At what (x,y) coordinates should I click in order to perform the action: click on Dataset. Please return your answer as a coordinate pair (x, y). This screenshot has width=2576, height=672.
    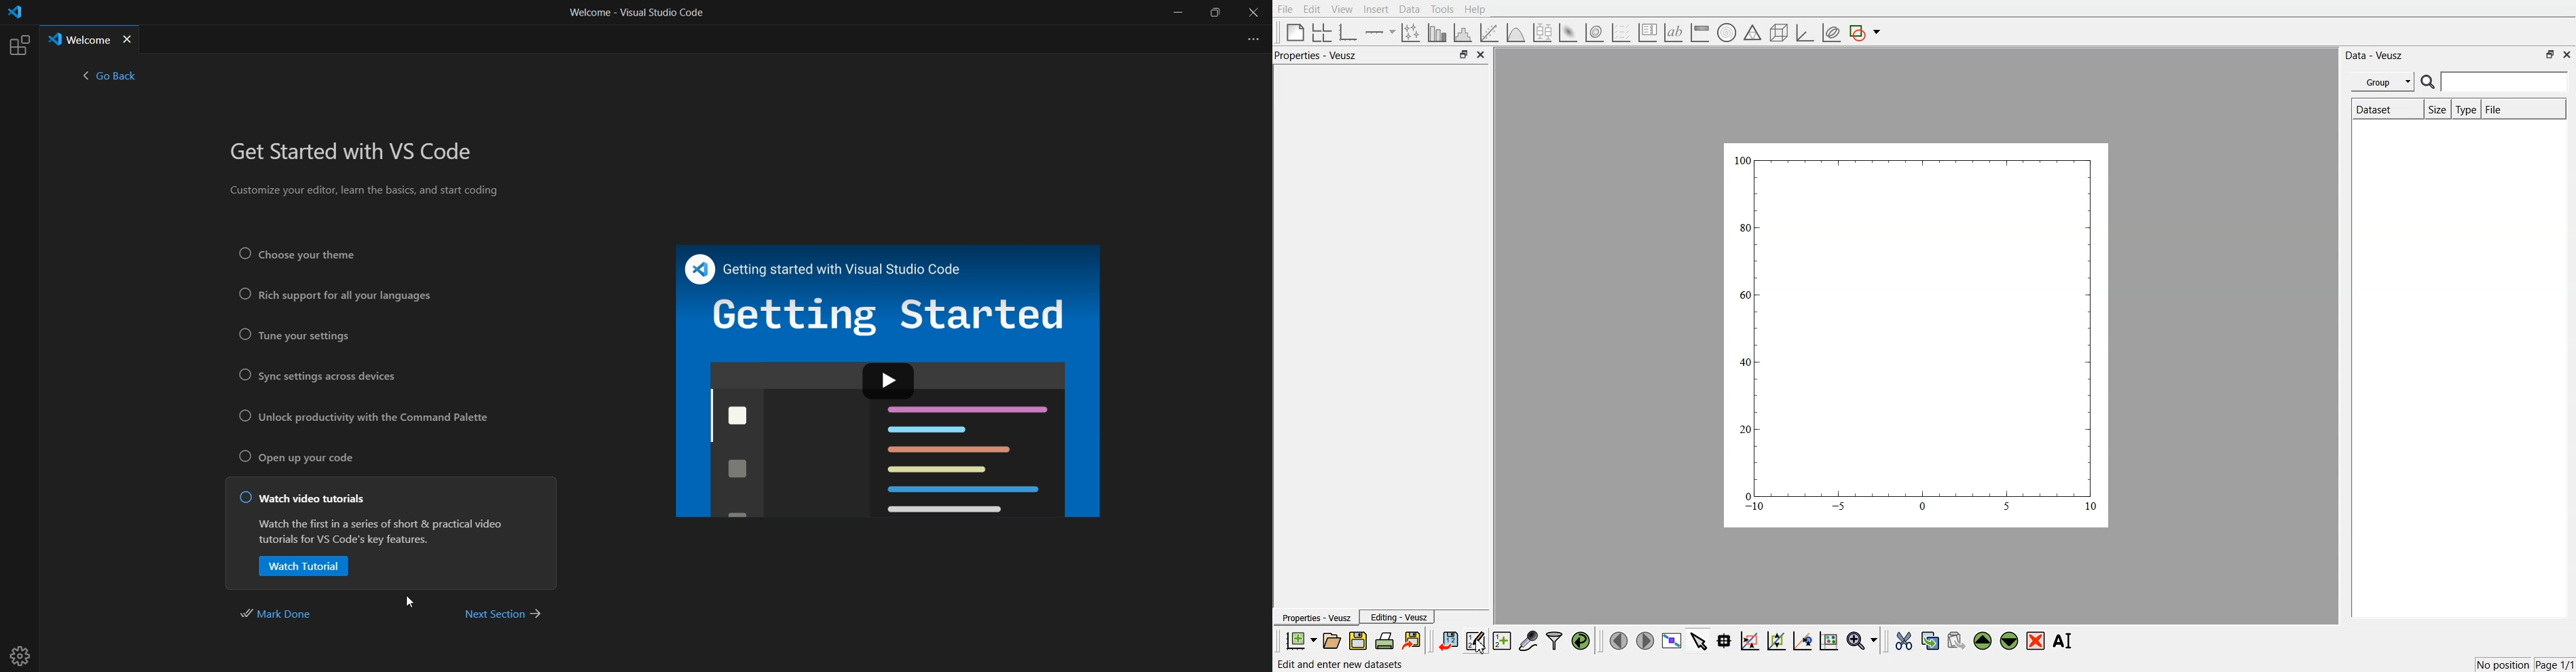
    Looking at the image, I should click on (2385, 111).